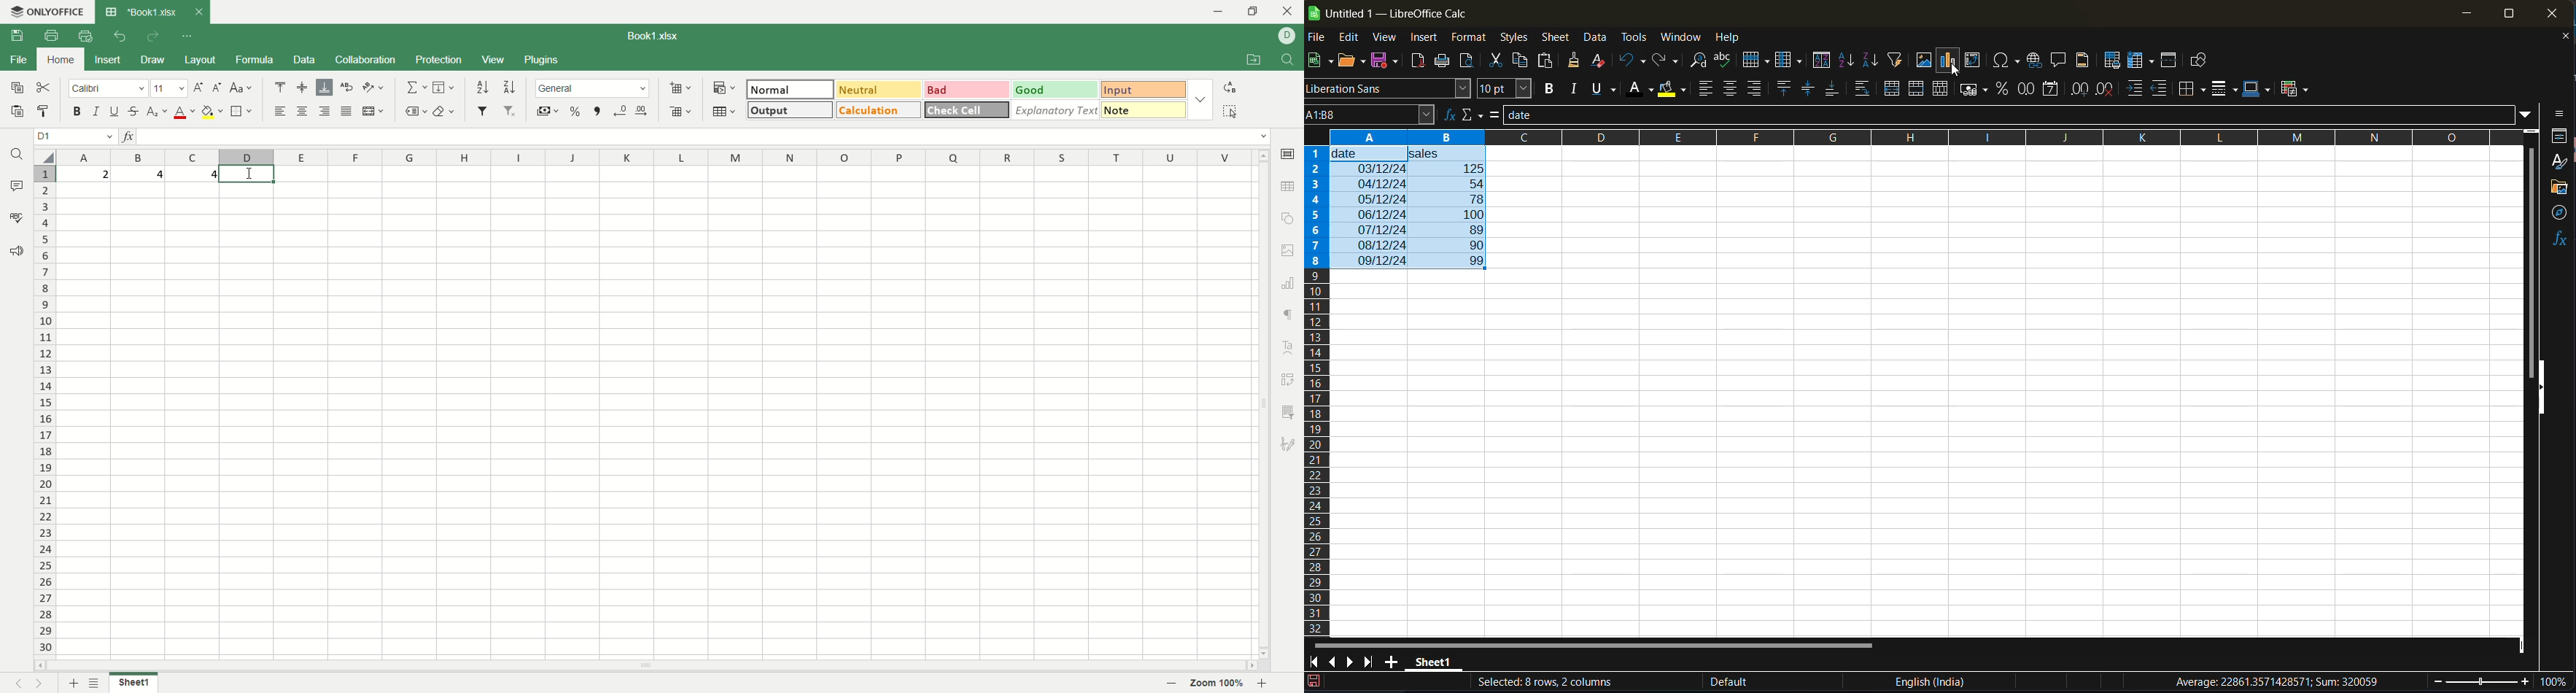 The height and width of the screenshot is (700, 2576). What do you see at coordinates (2564, 38) in the screenshot?
I see `close document` at bounding box center [2564, 38].